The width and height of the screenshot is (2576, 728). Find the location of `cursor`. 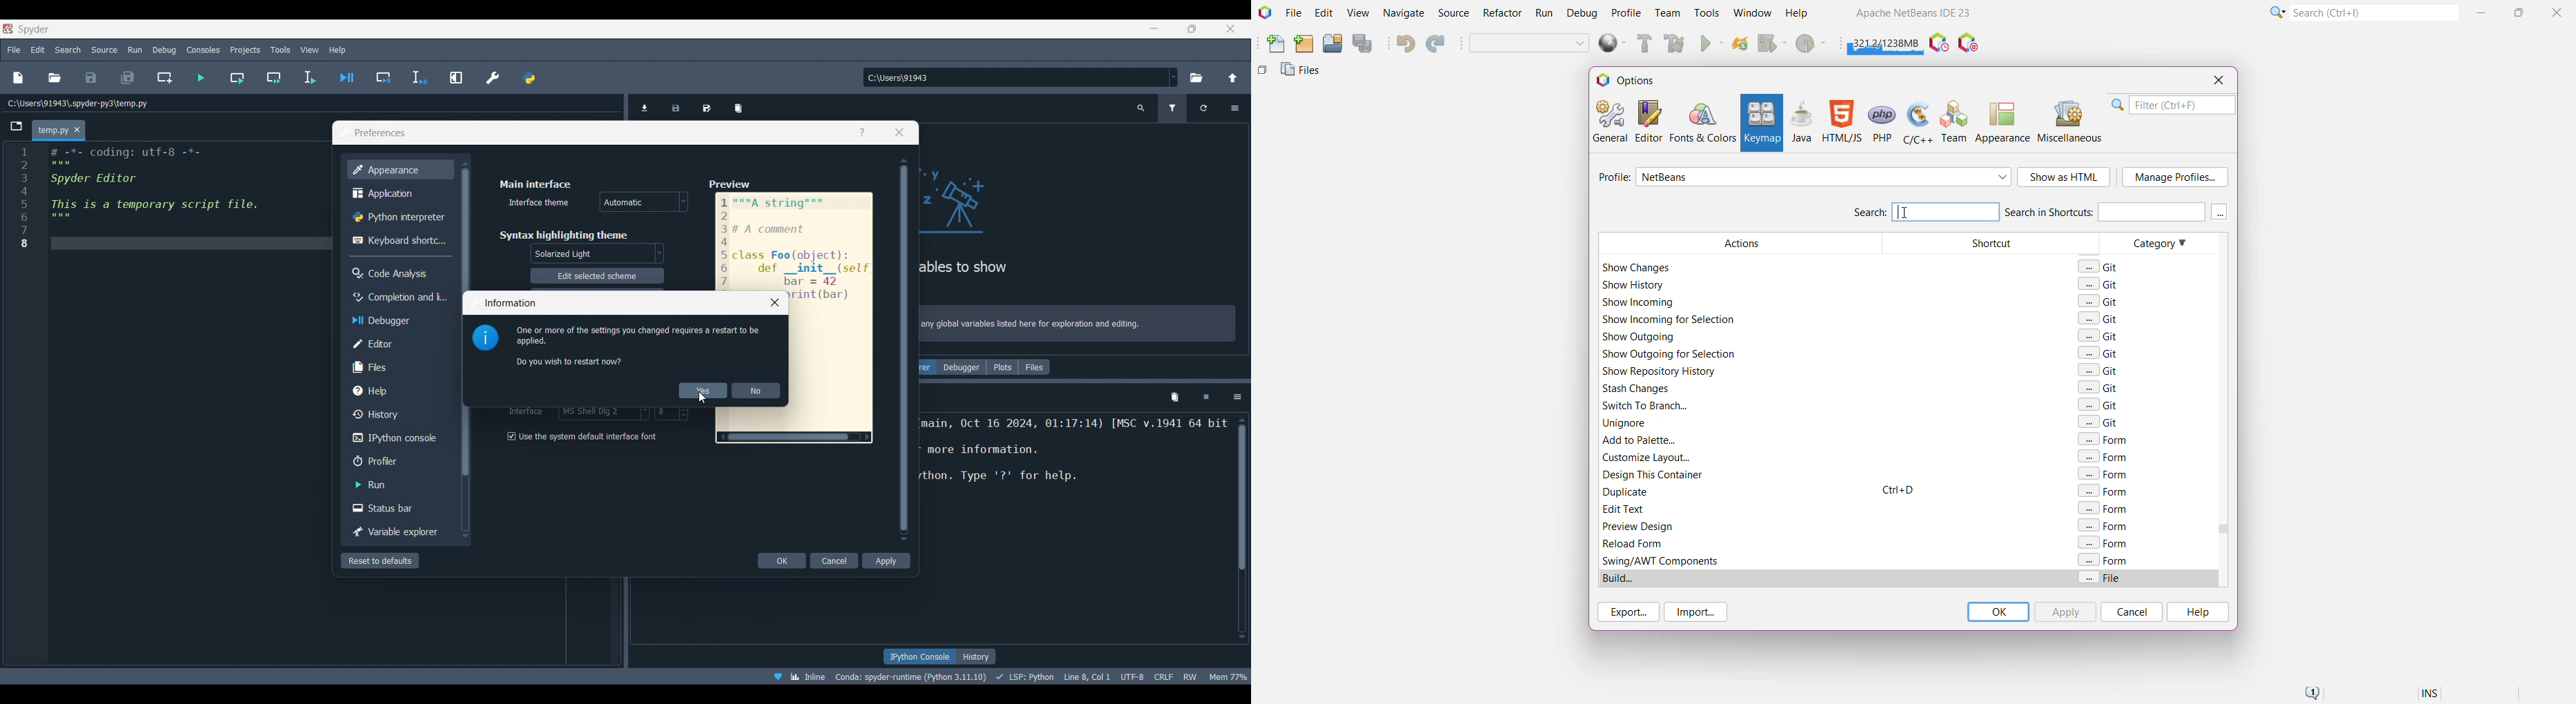

cursor is located at coordinates (708, 398).